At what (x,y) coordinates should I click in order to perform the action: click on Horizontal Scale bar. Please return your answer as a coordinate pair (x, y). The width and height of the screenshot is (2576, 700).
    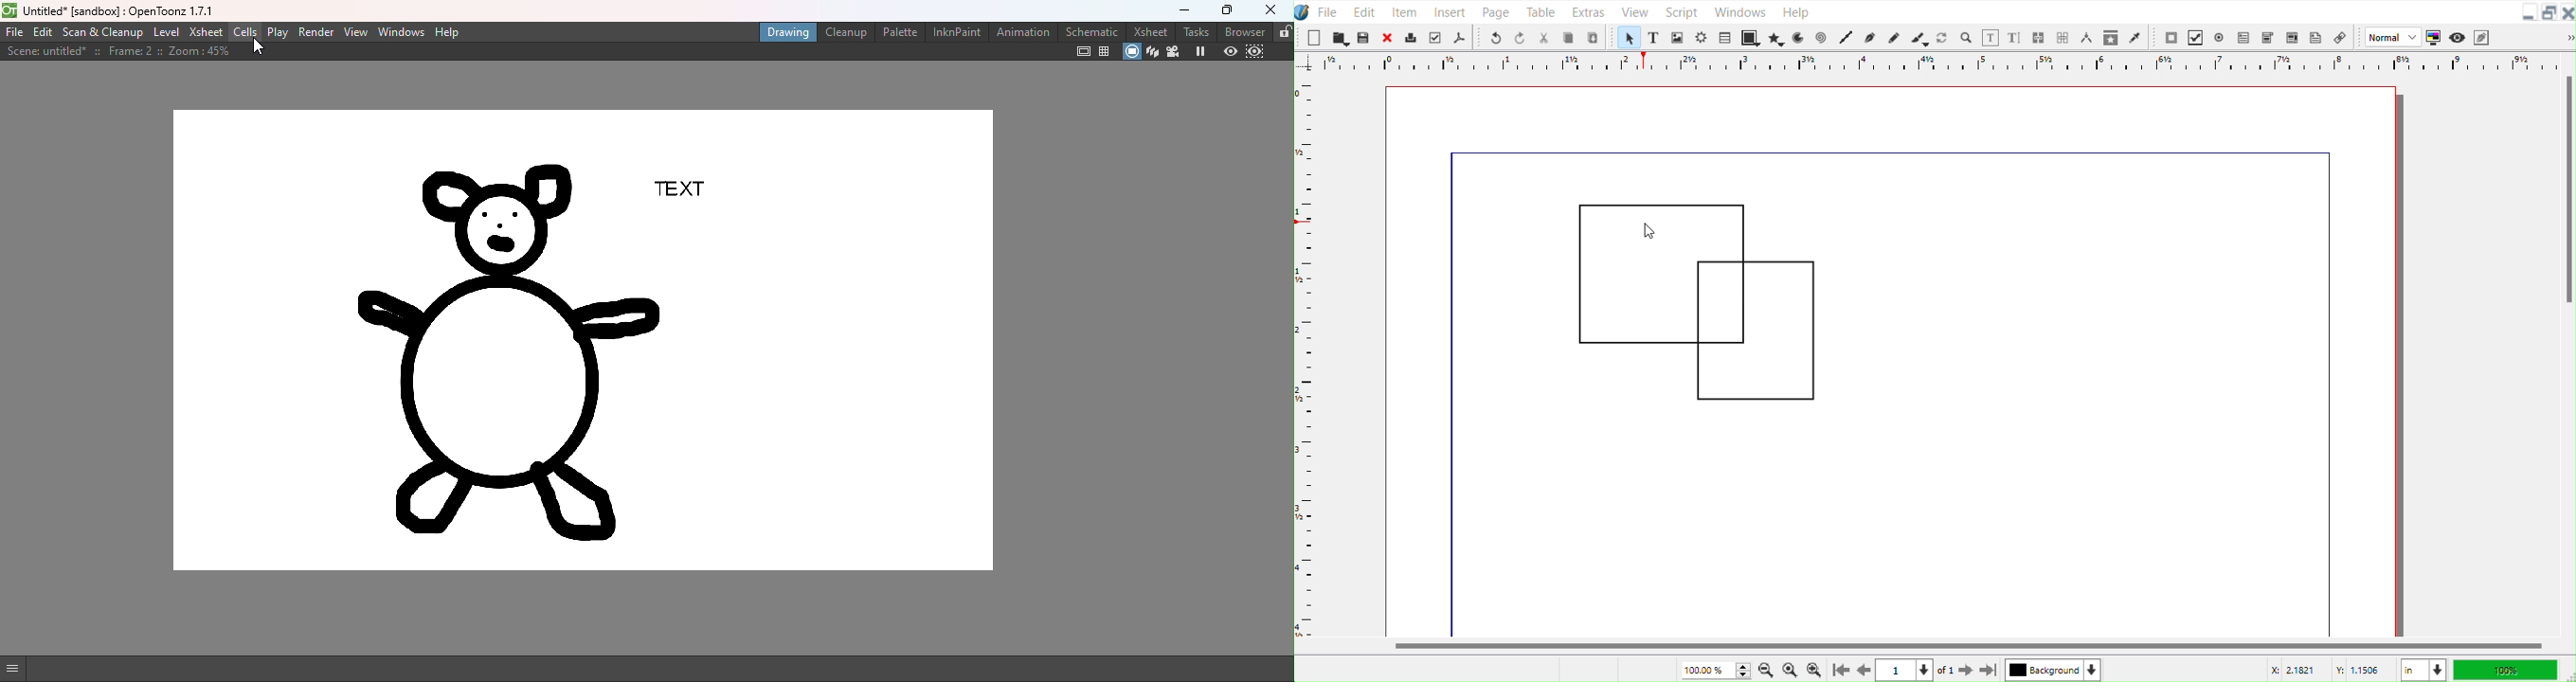
    Looking at the image, I should click on (1307, 359).